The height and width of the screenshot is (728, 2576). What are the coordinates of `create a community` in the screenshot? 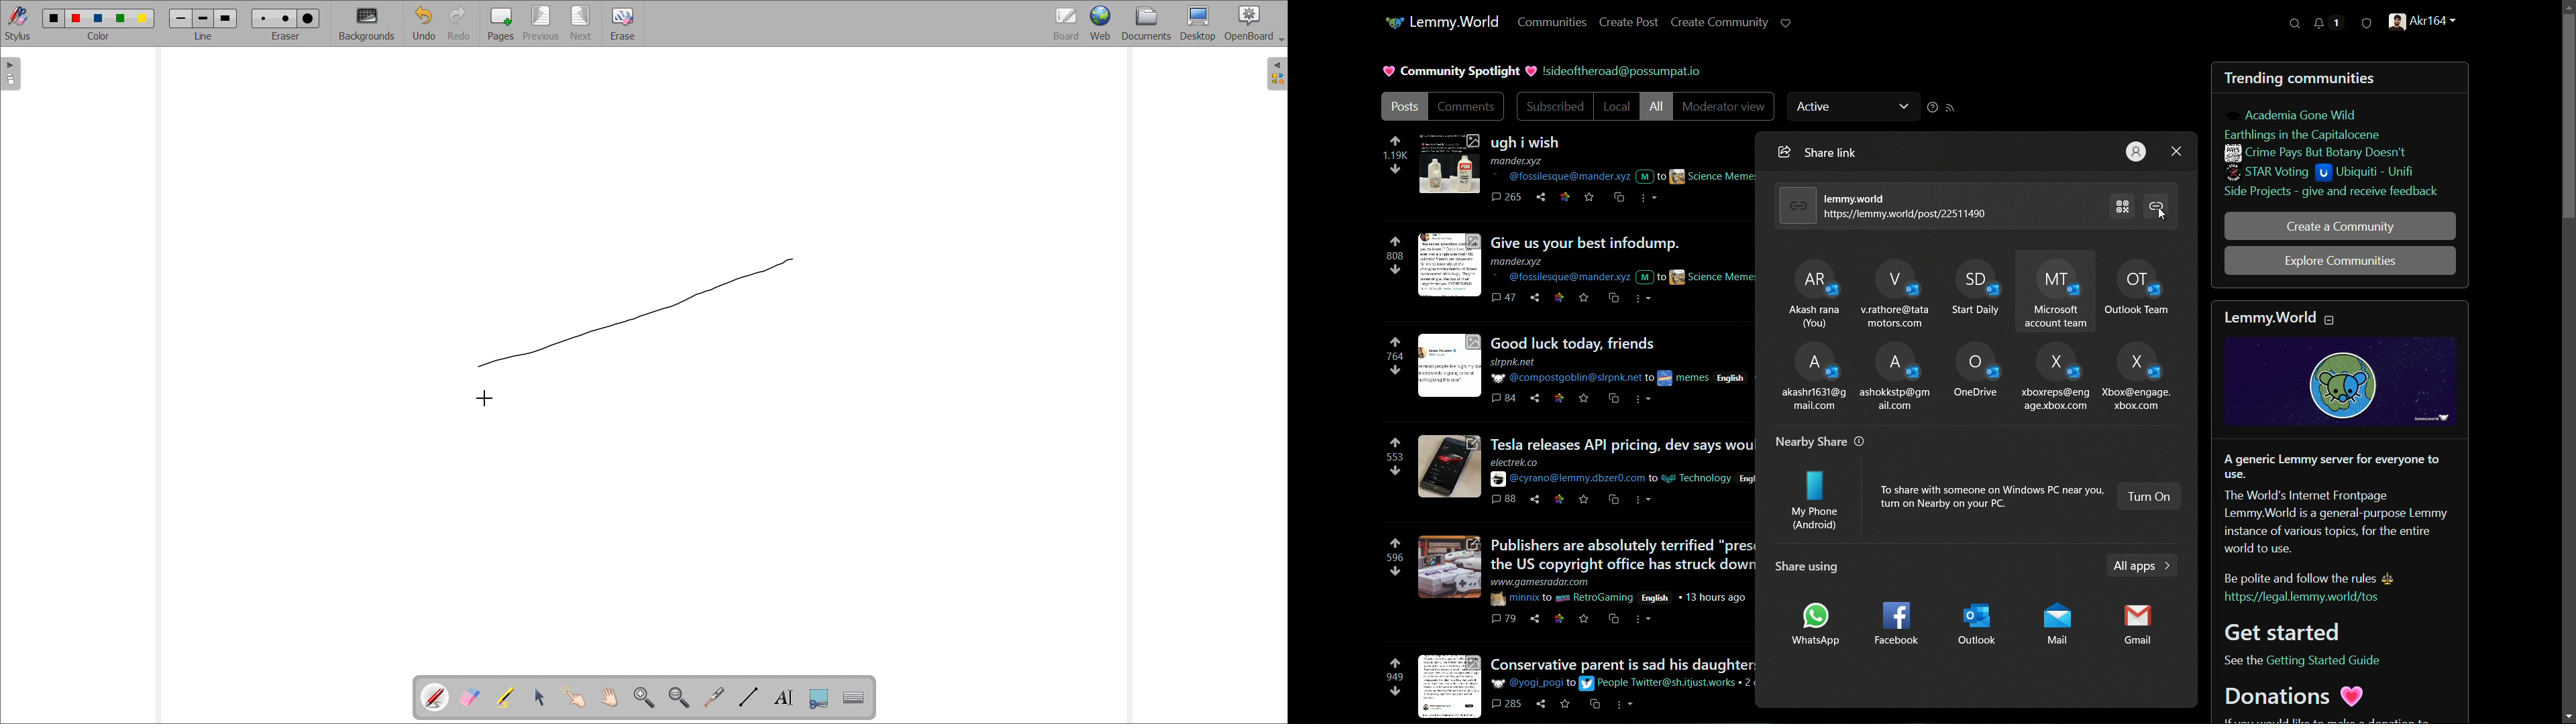 It's located at (2339, 226).